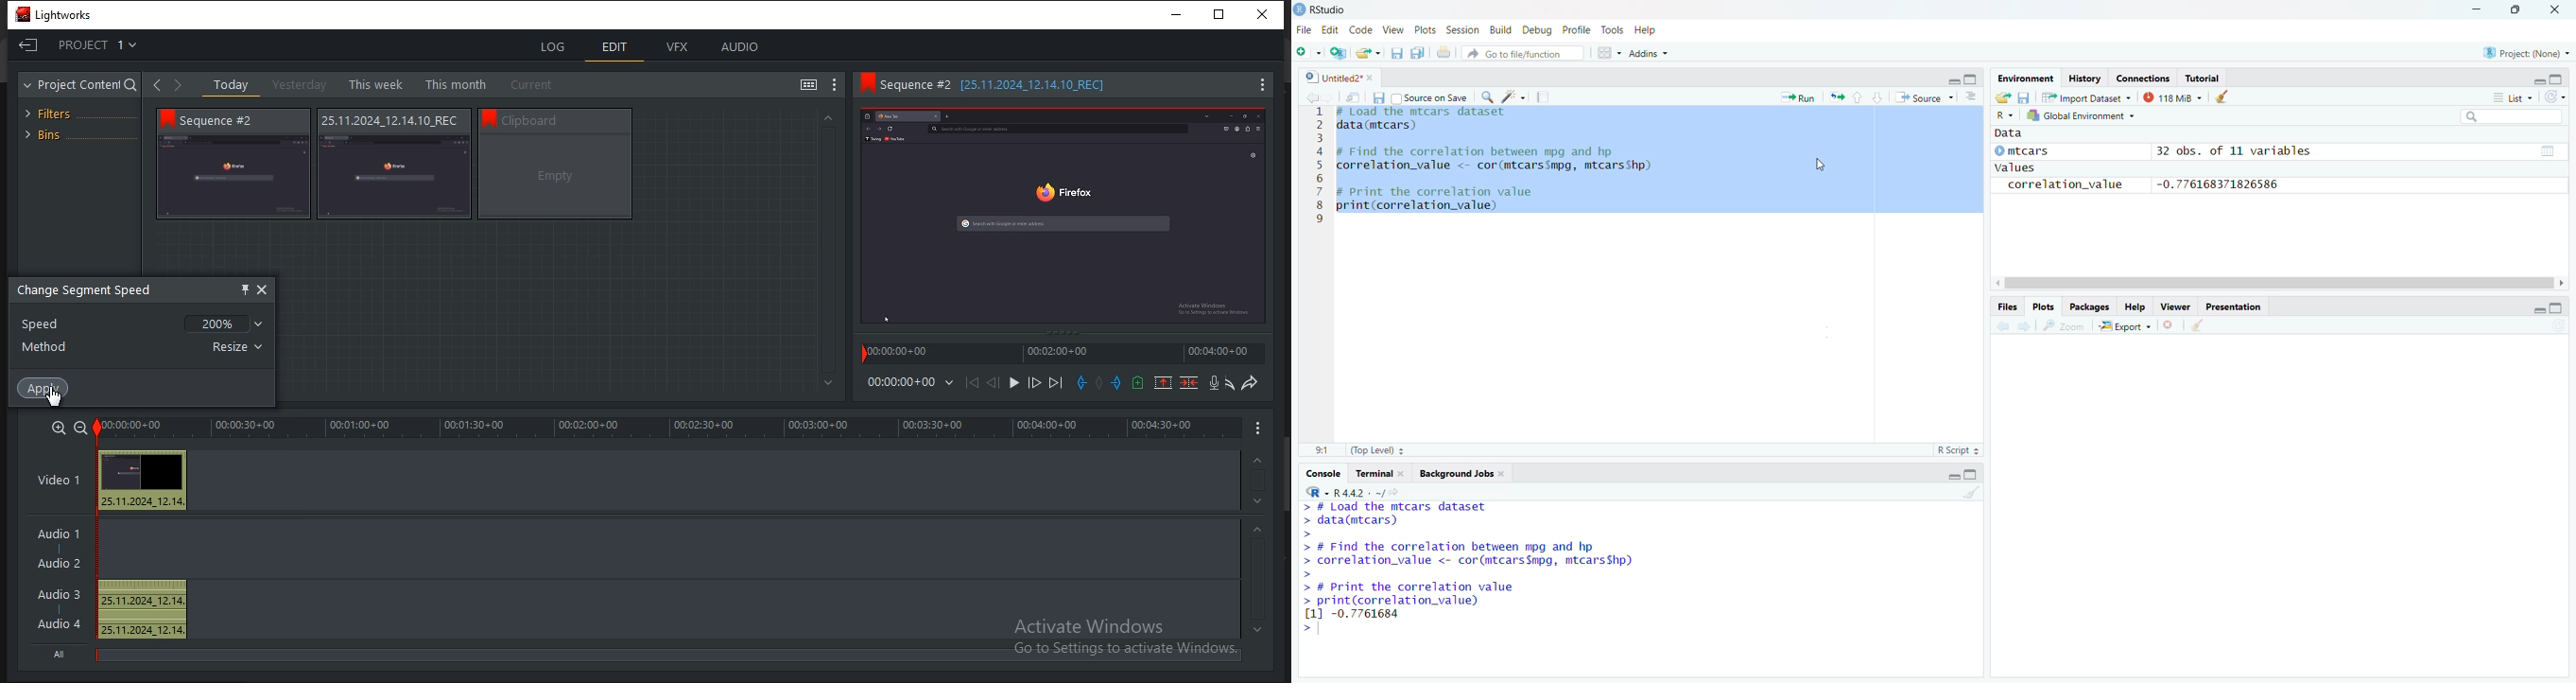 The width and height of the screenshot is (2576, 700). I want to click on Playback marker, so click(857, 355).